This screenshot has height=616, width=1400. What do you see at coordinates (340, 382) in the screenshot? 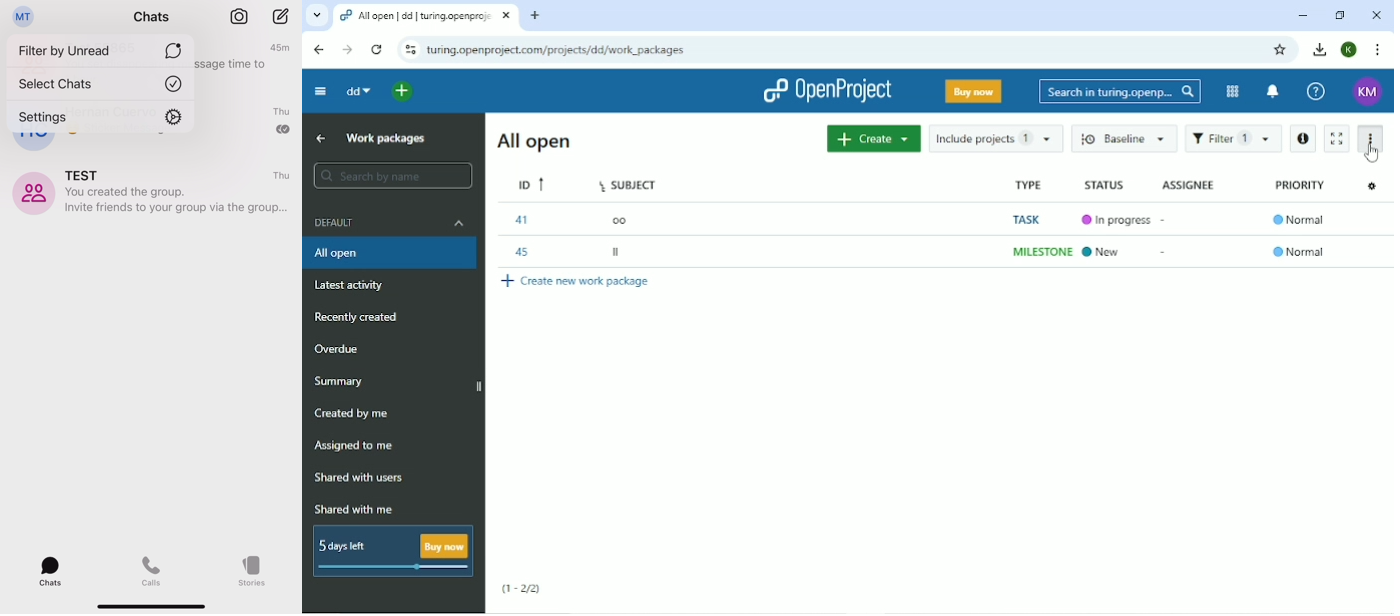
I see `Summary` at bounding box center [340, 382].